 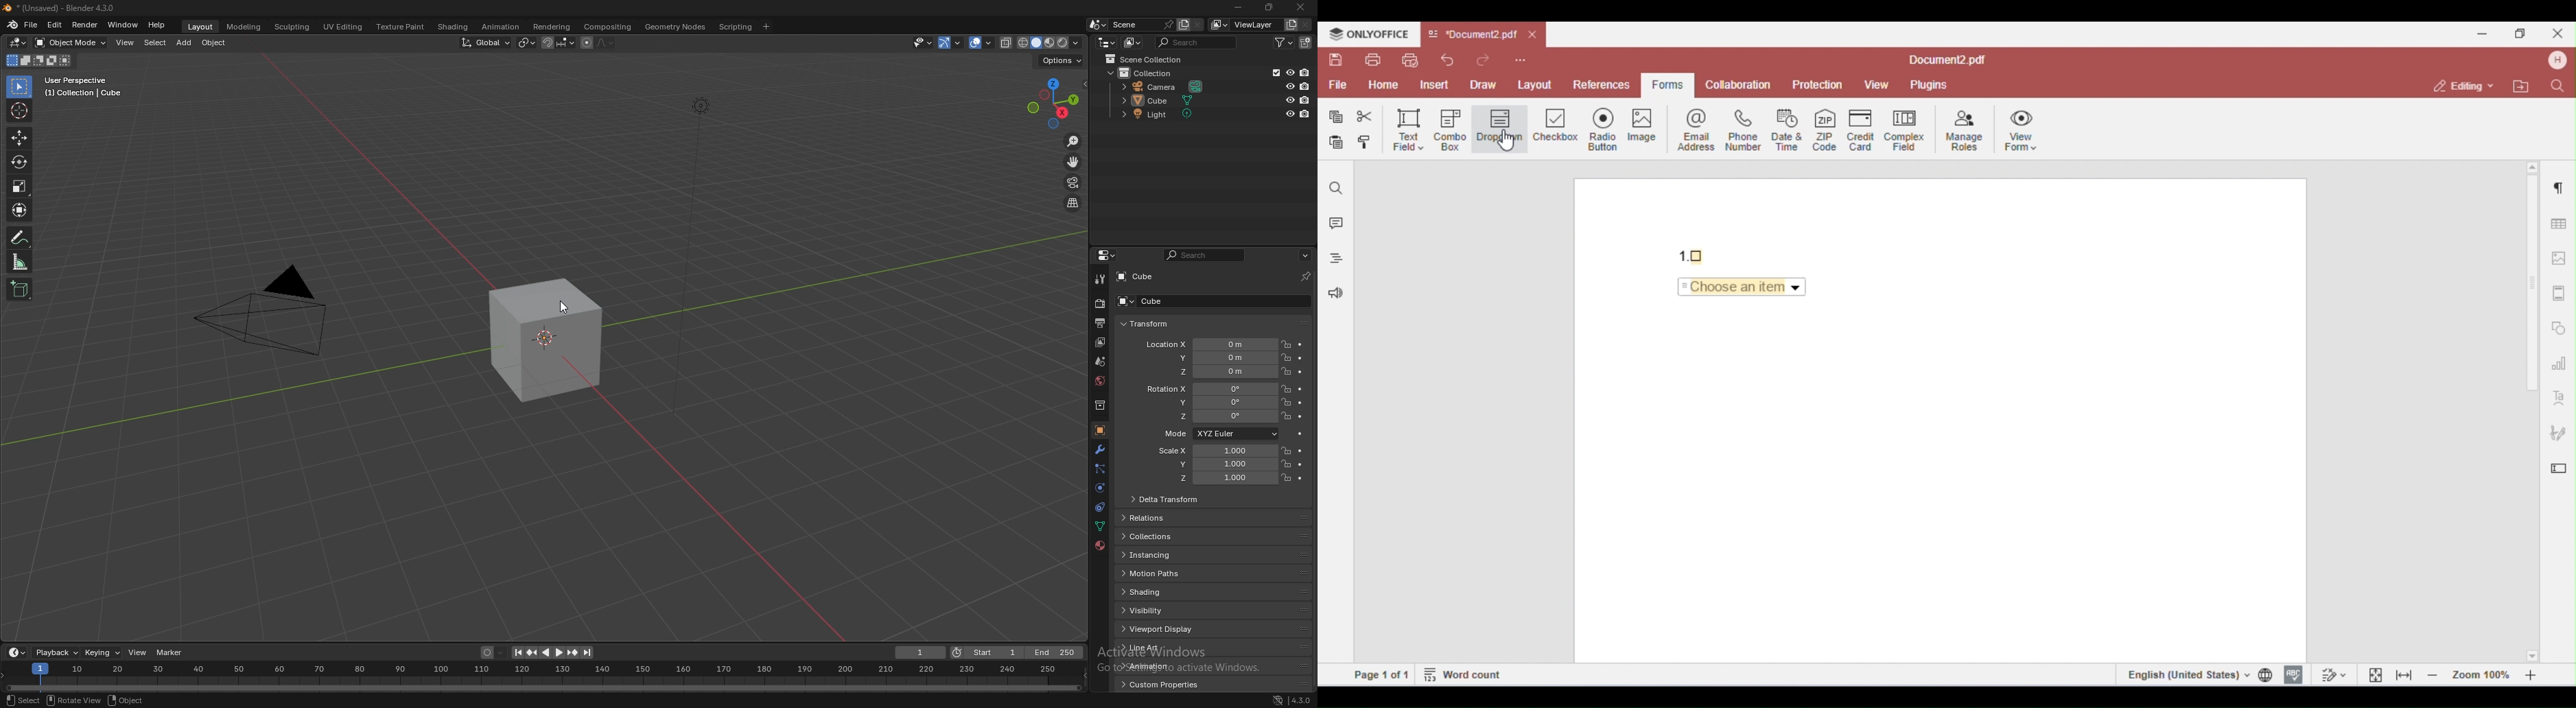 What do you see at coordinates (170, 652) in the screenshot?
I see `marker` at bounding box center [170, 652].